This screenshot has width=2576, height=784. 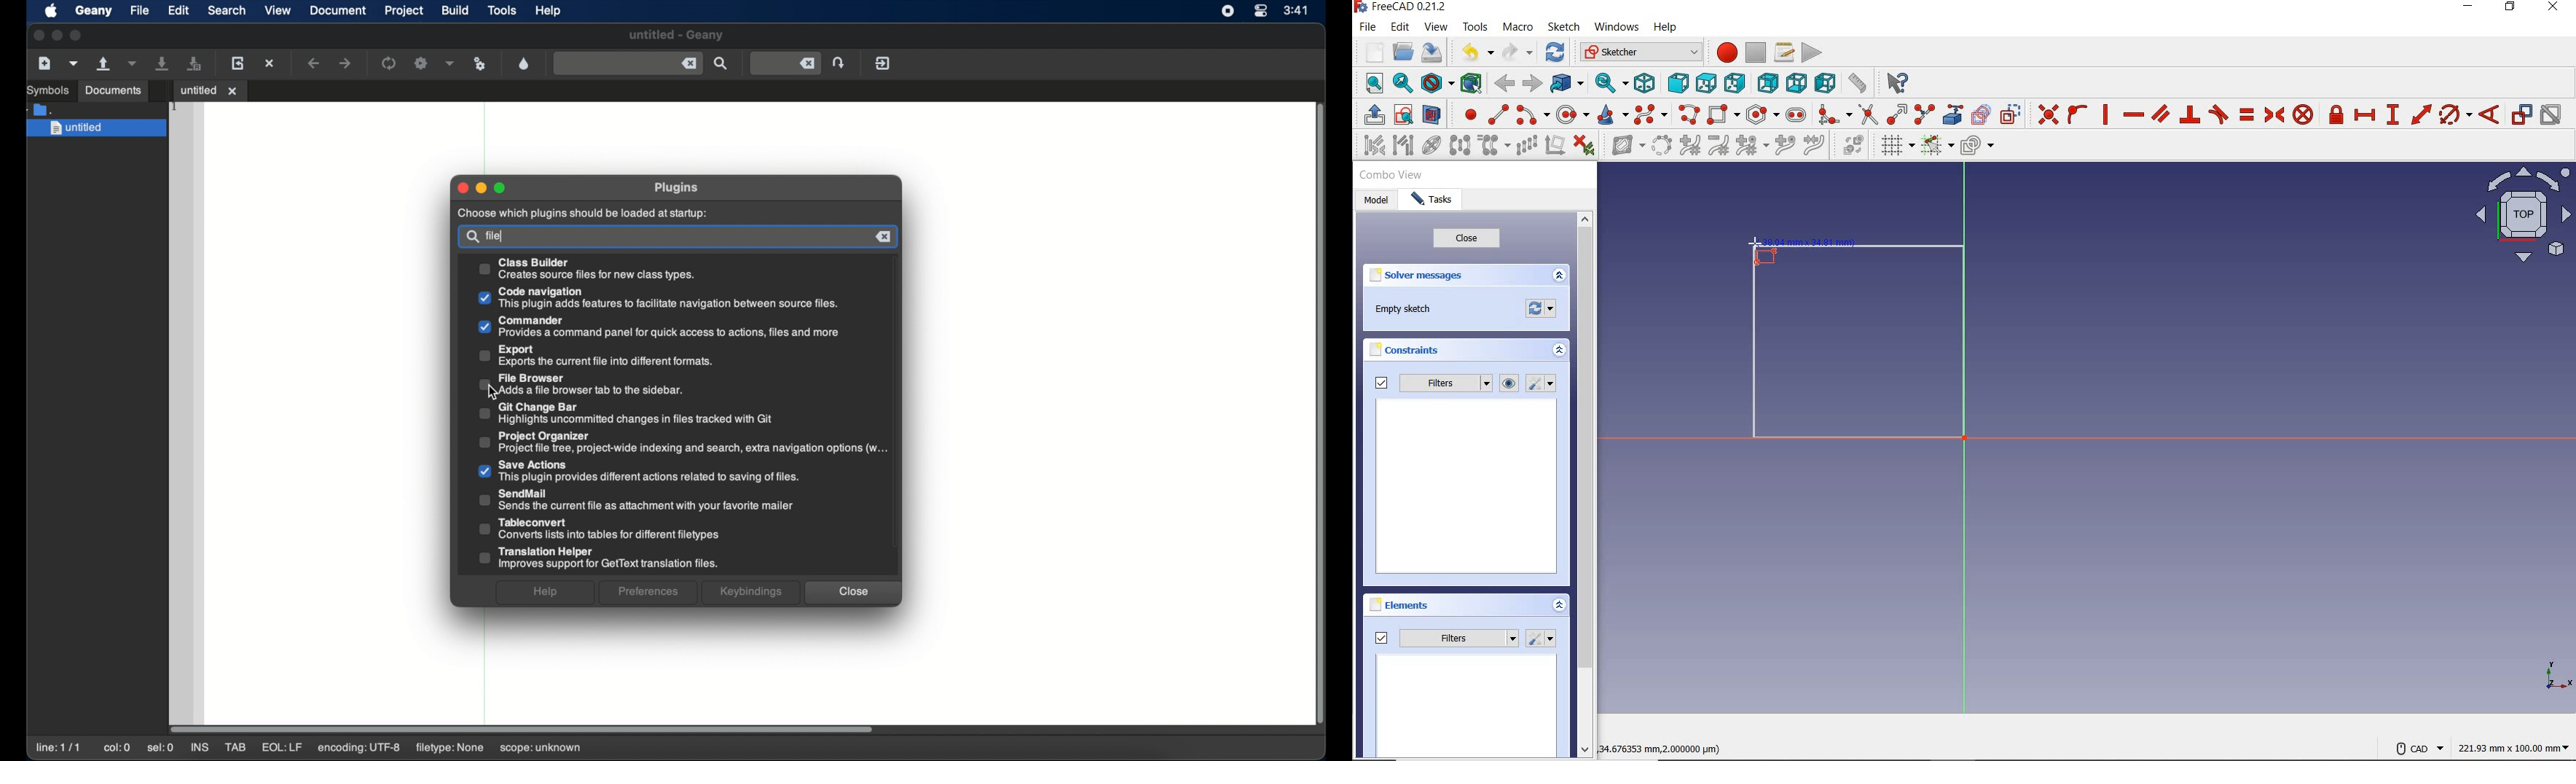 What do you see at coordinates (1587, 486) in the screenshot?
I see `scrollbar` at bounding box center [1587, 486].